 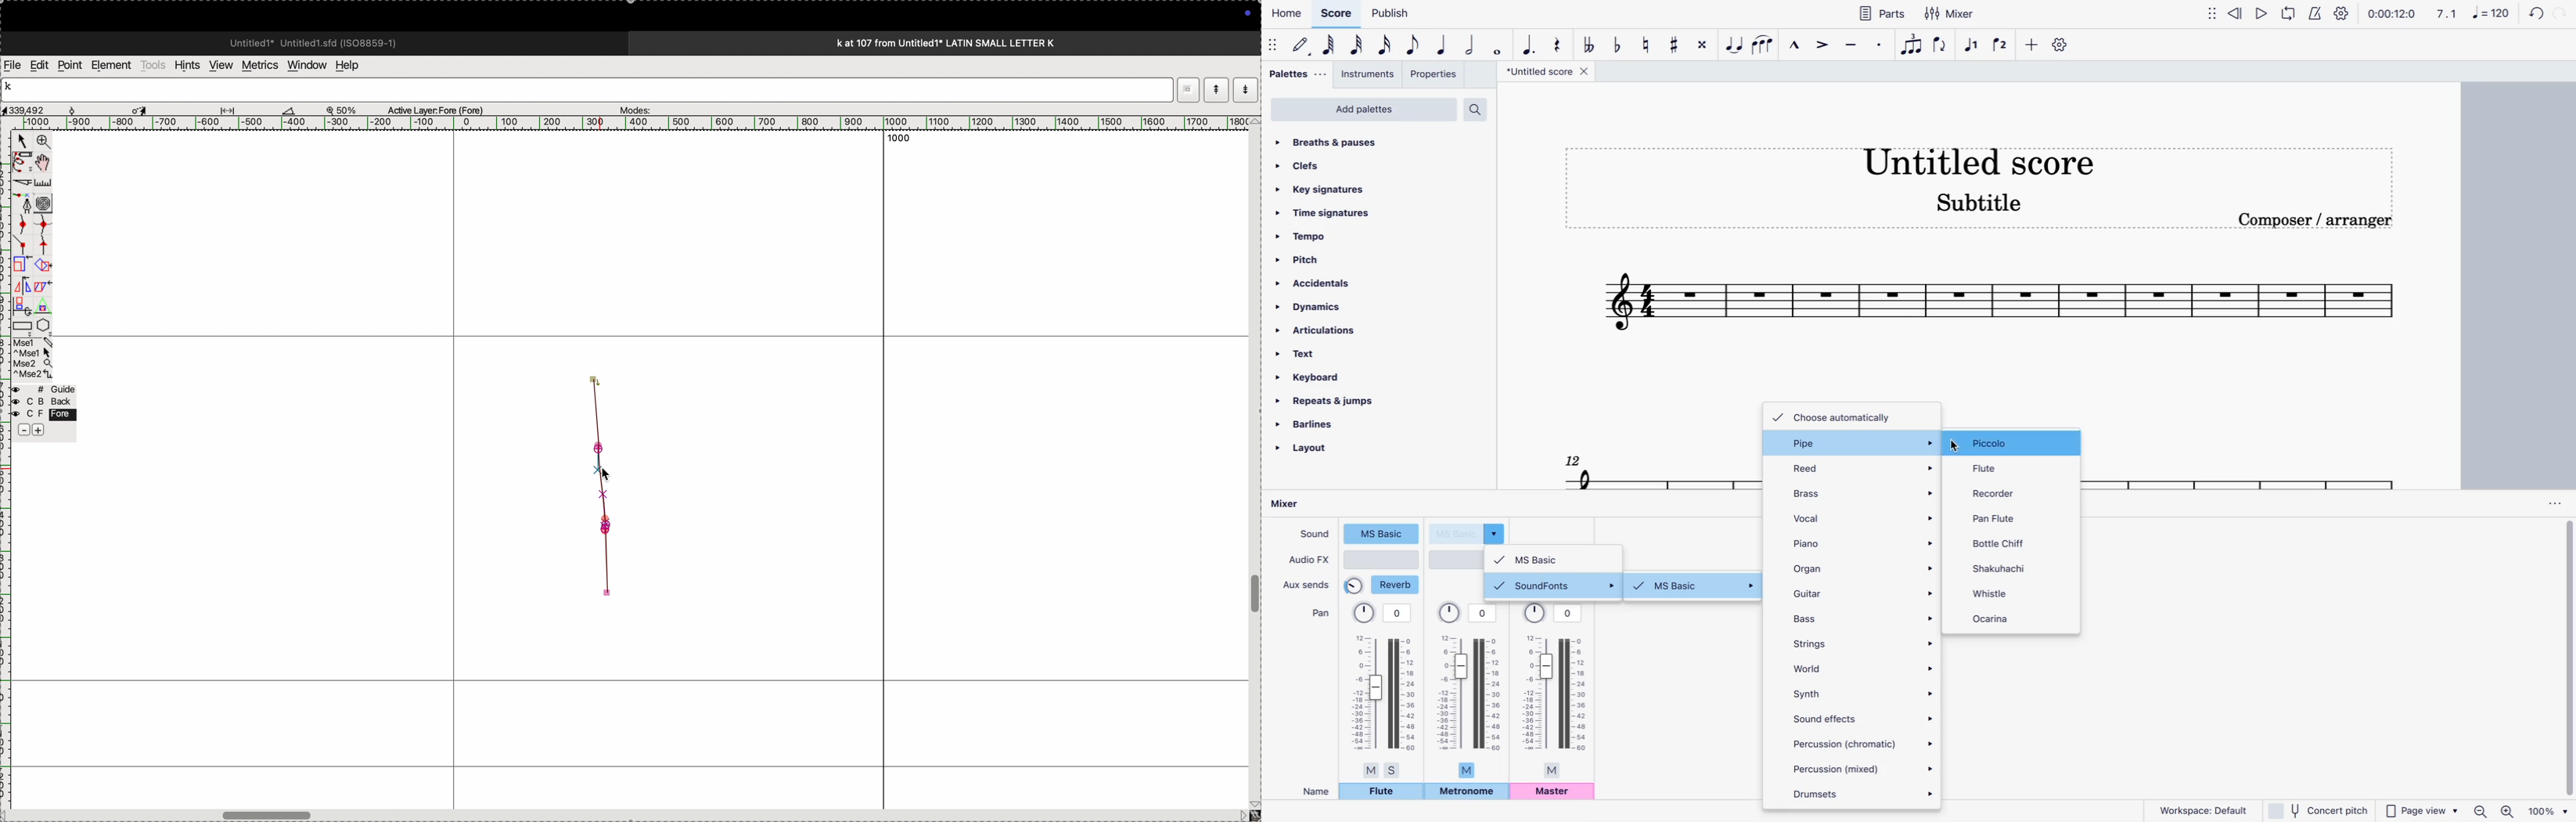 I want to click on percussion, so click(x=1864, y=744).